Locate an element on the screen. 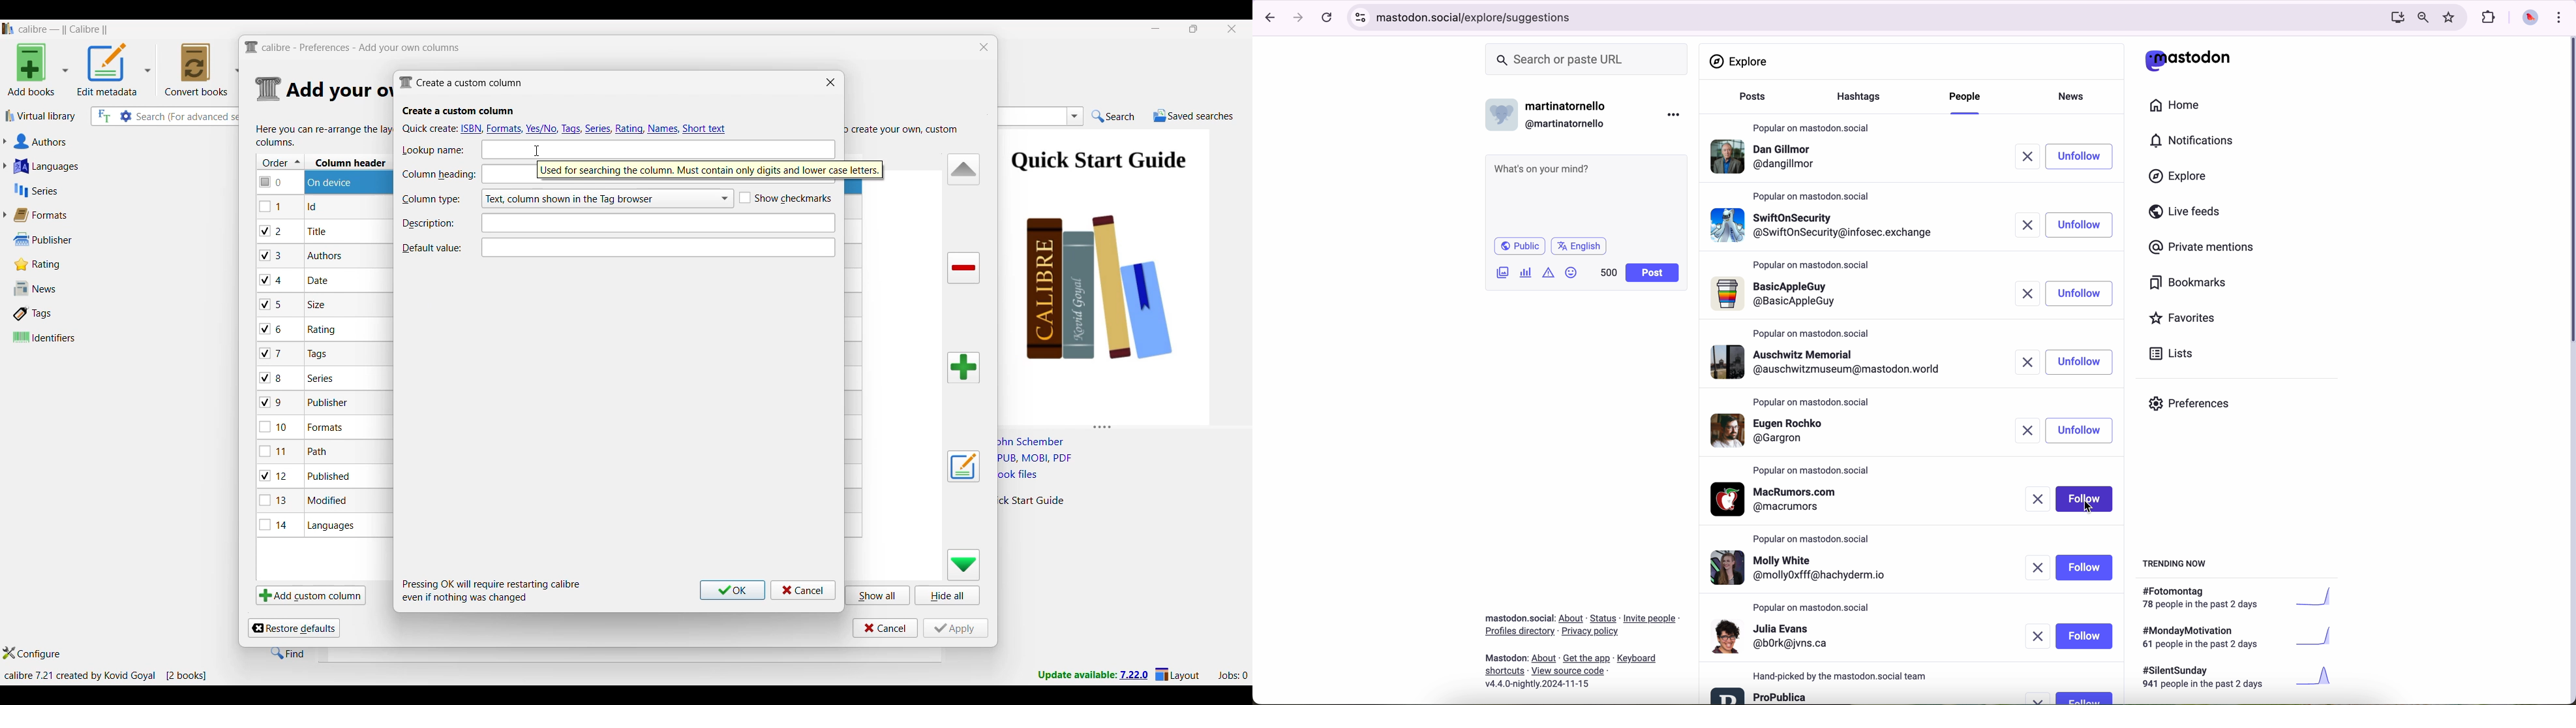  follow is located at coordinates (2085, 225).